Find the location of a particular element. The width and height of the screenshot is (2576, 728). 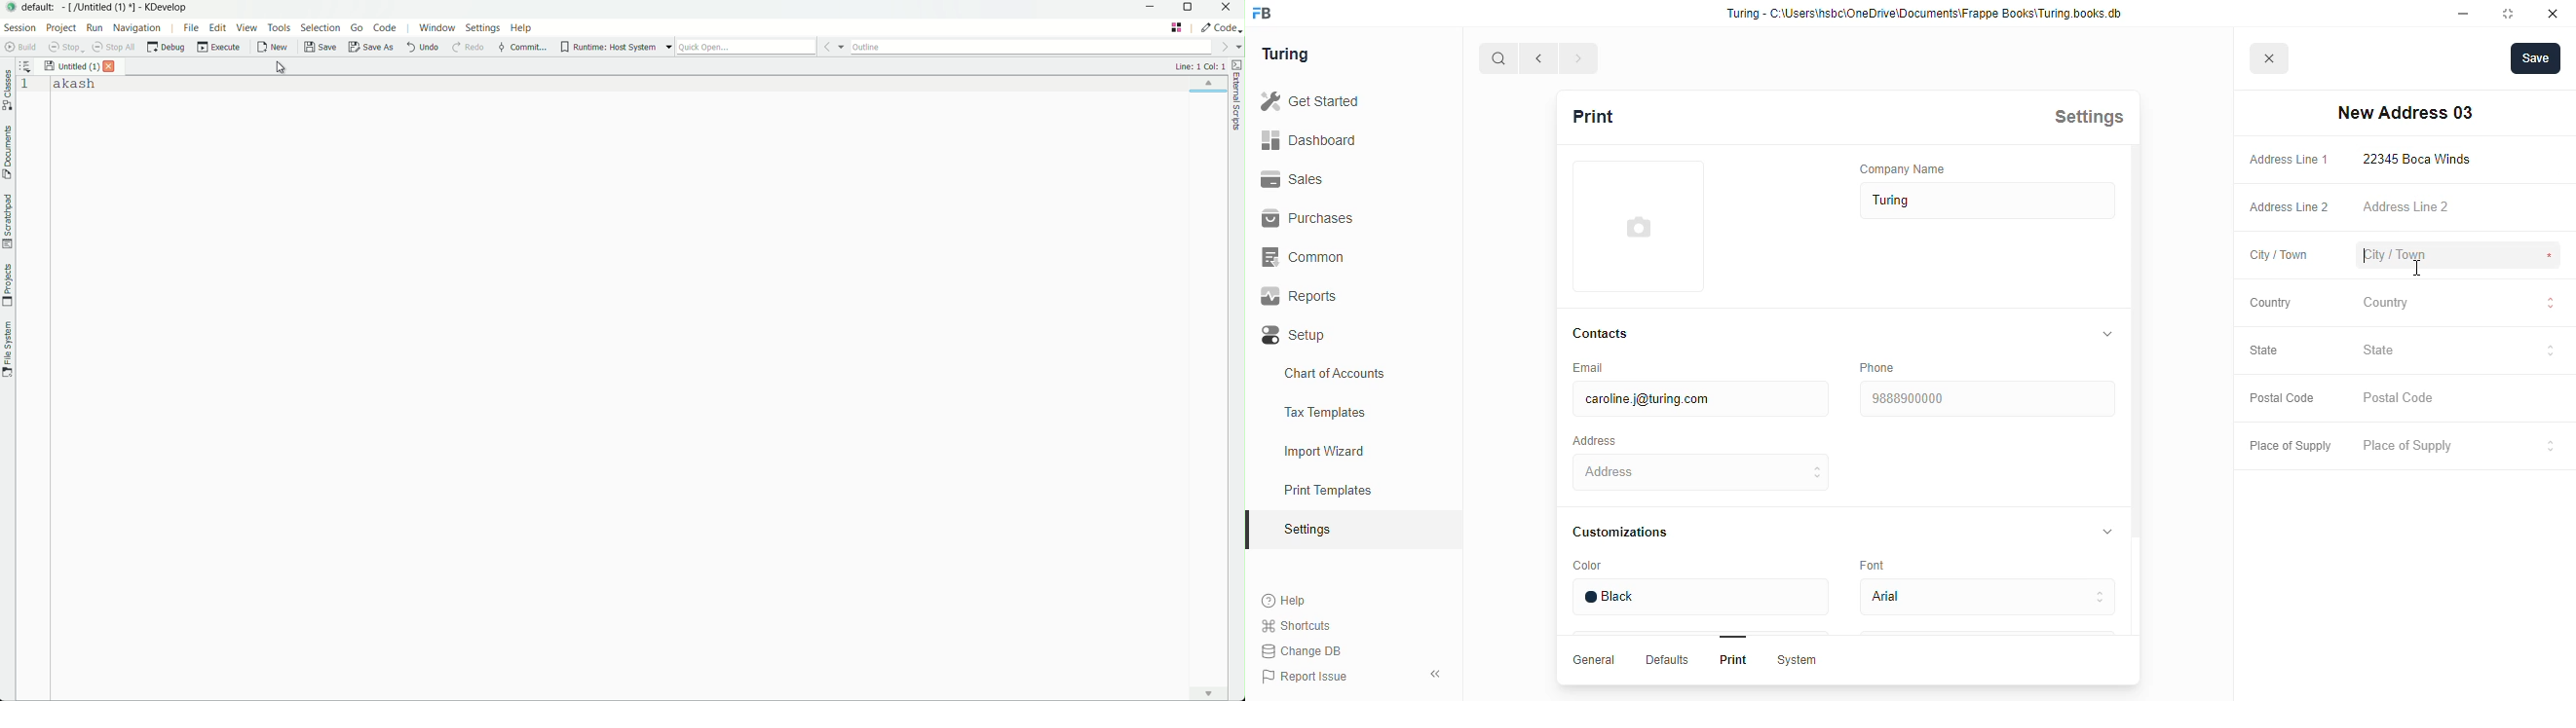

place of supply is located at coordinates (2460, 447).